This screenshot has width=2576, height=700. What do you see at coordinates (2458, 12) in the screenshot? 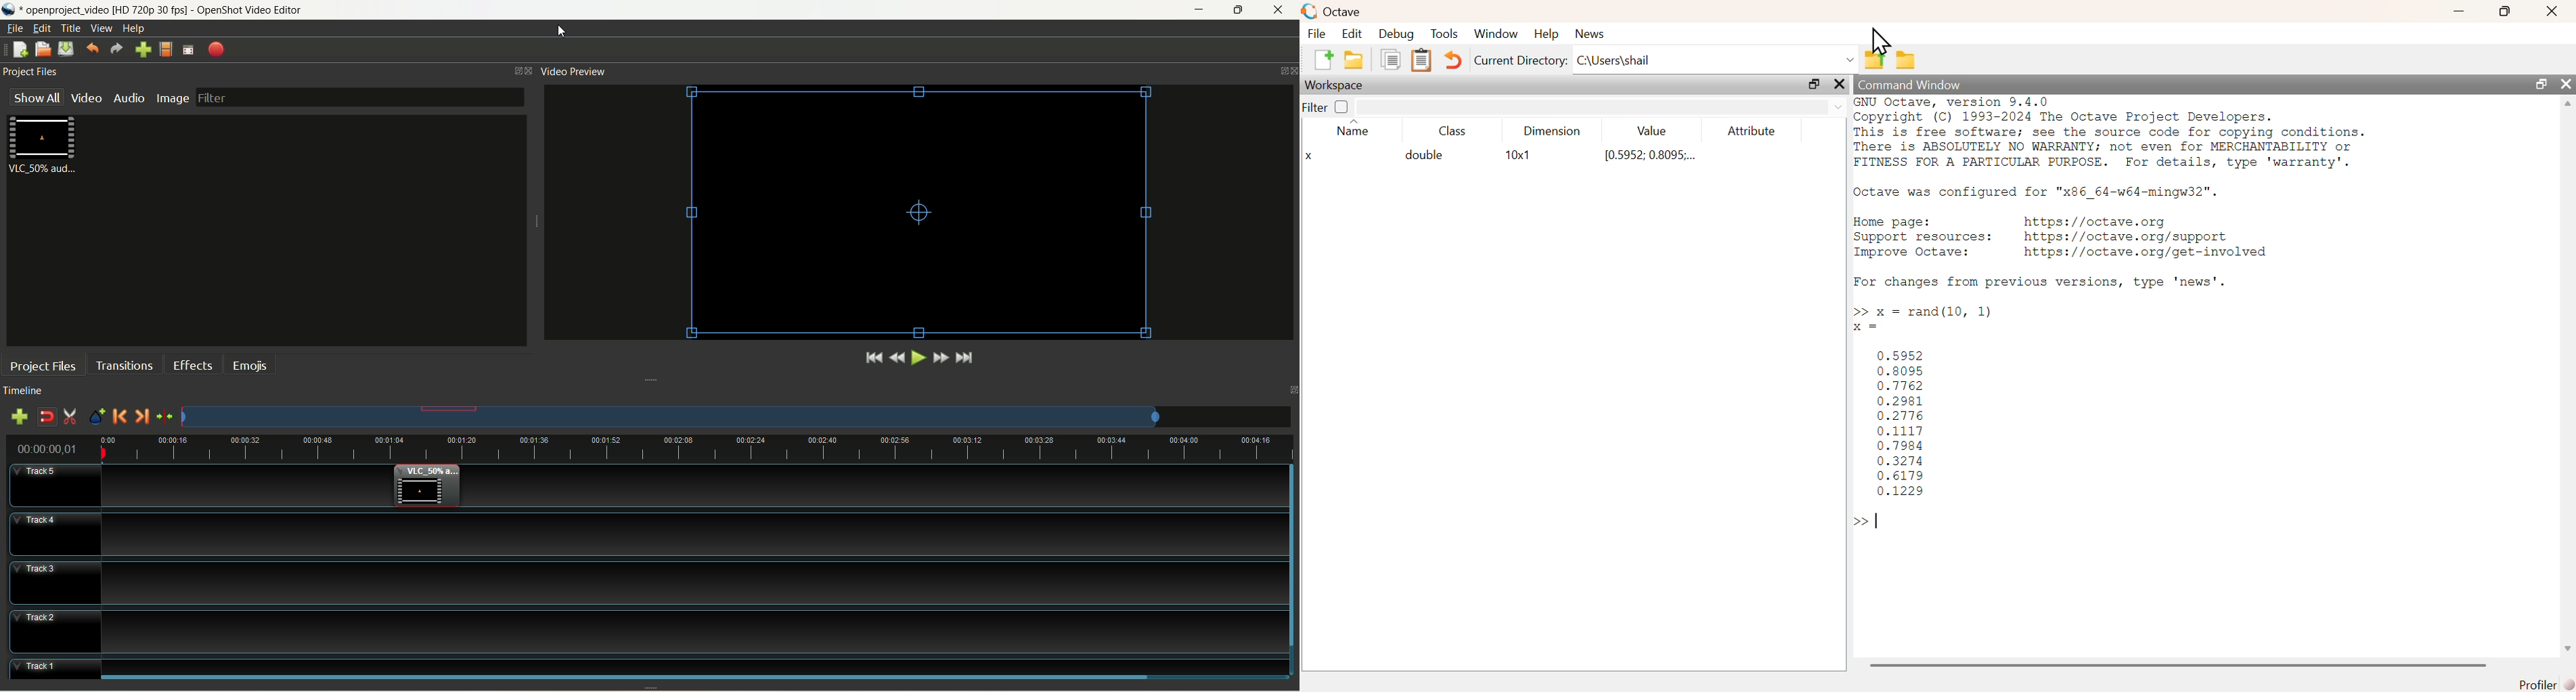
I see `minimize` at bounding box center [2458, 12].